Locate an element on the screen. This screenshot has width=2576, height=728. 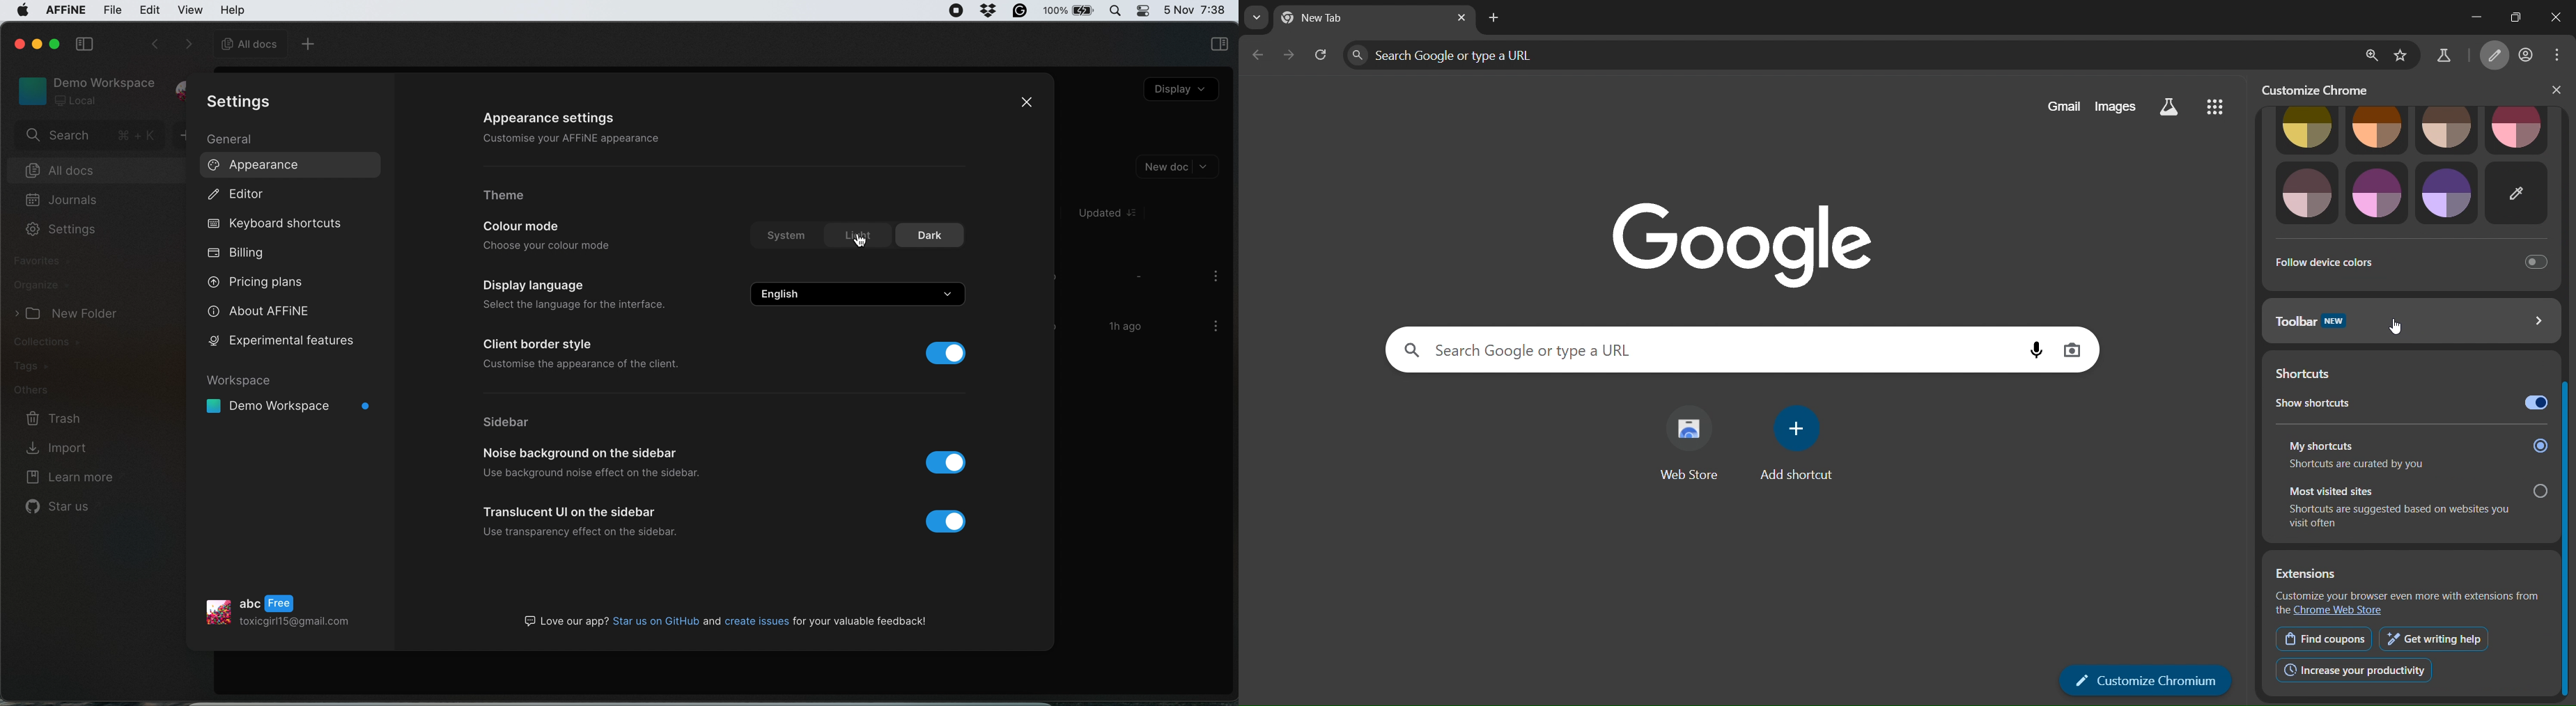
My shortcuts
Shortcuts are curated by you is located at coordinates (2413, 453).